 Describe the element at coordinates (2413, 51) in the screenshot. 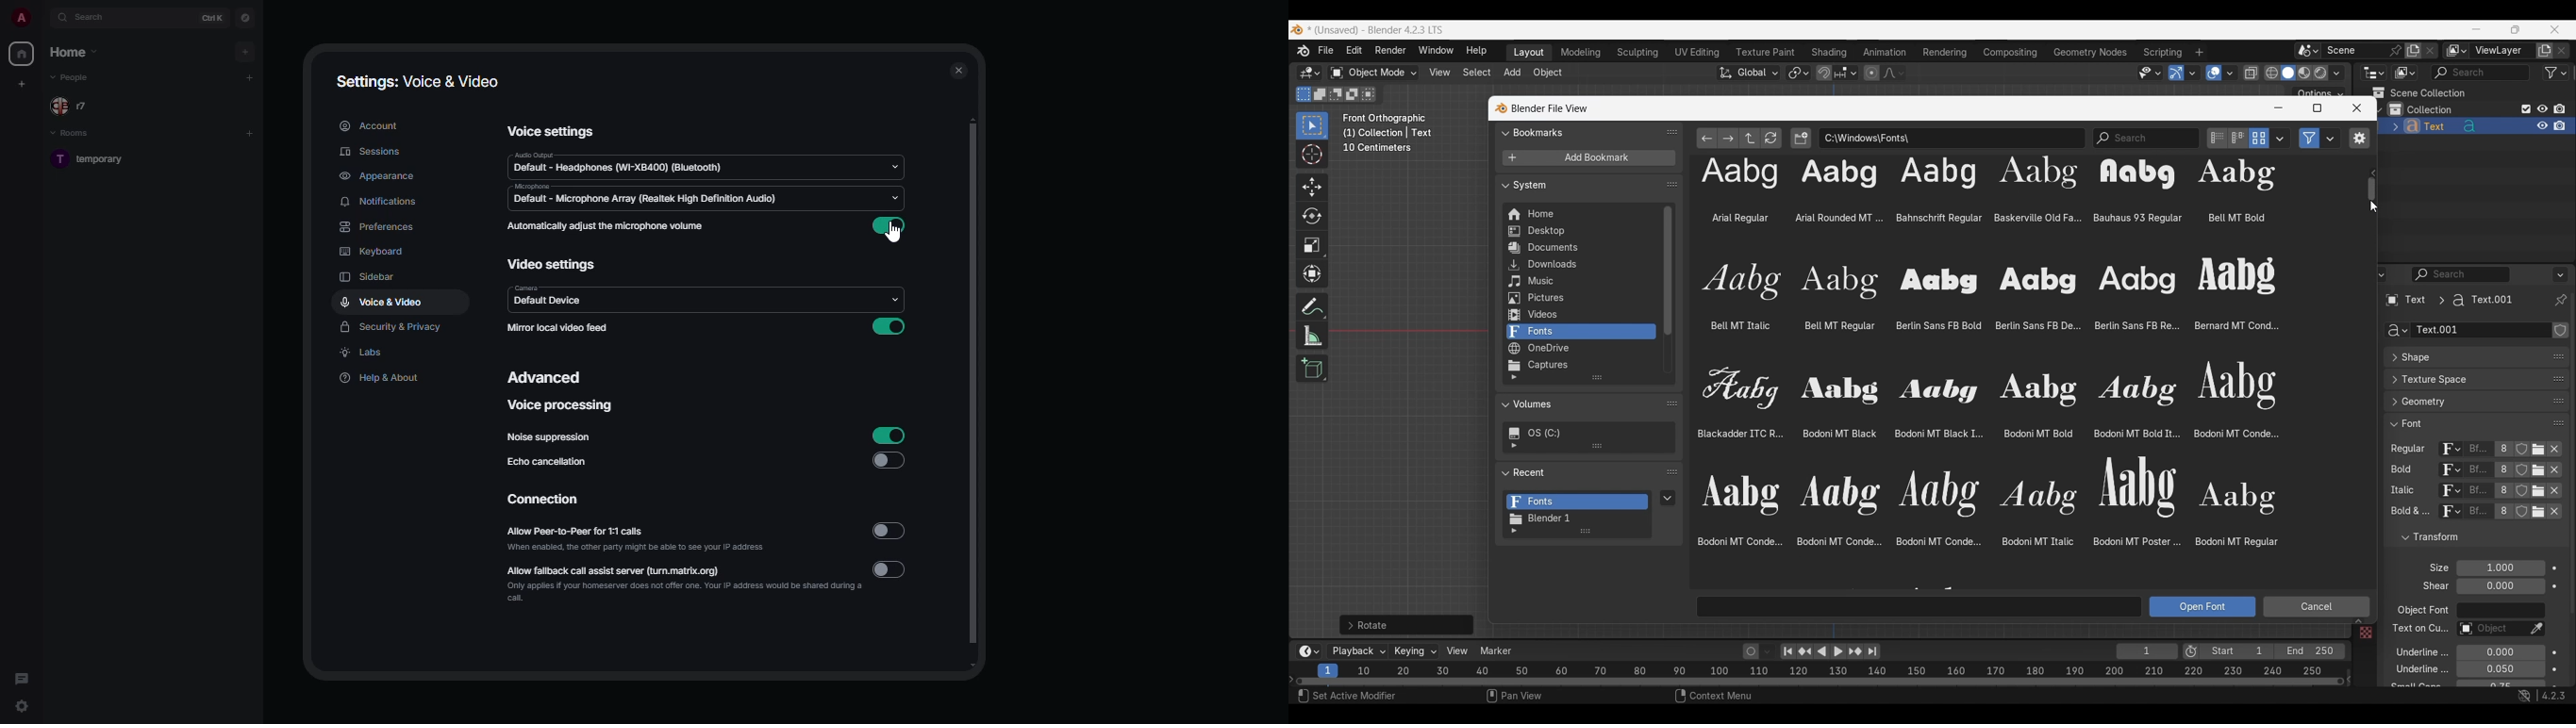

I see `Add new scene` at that location.